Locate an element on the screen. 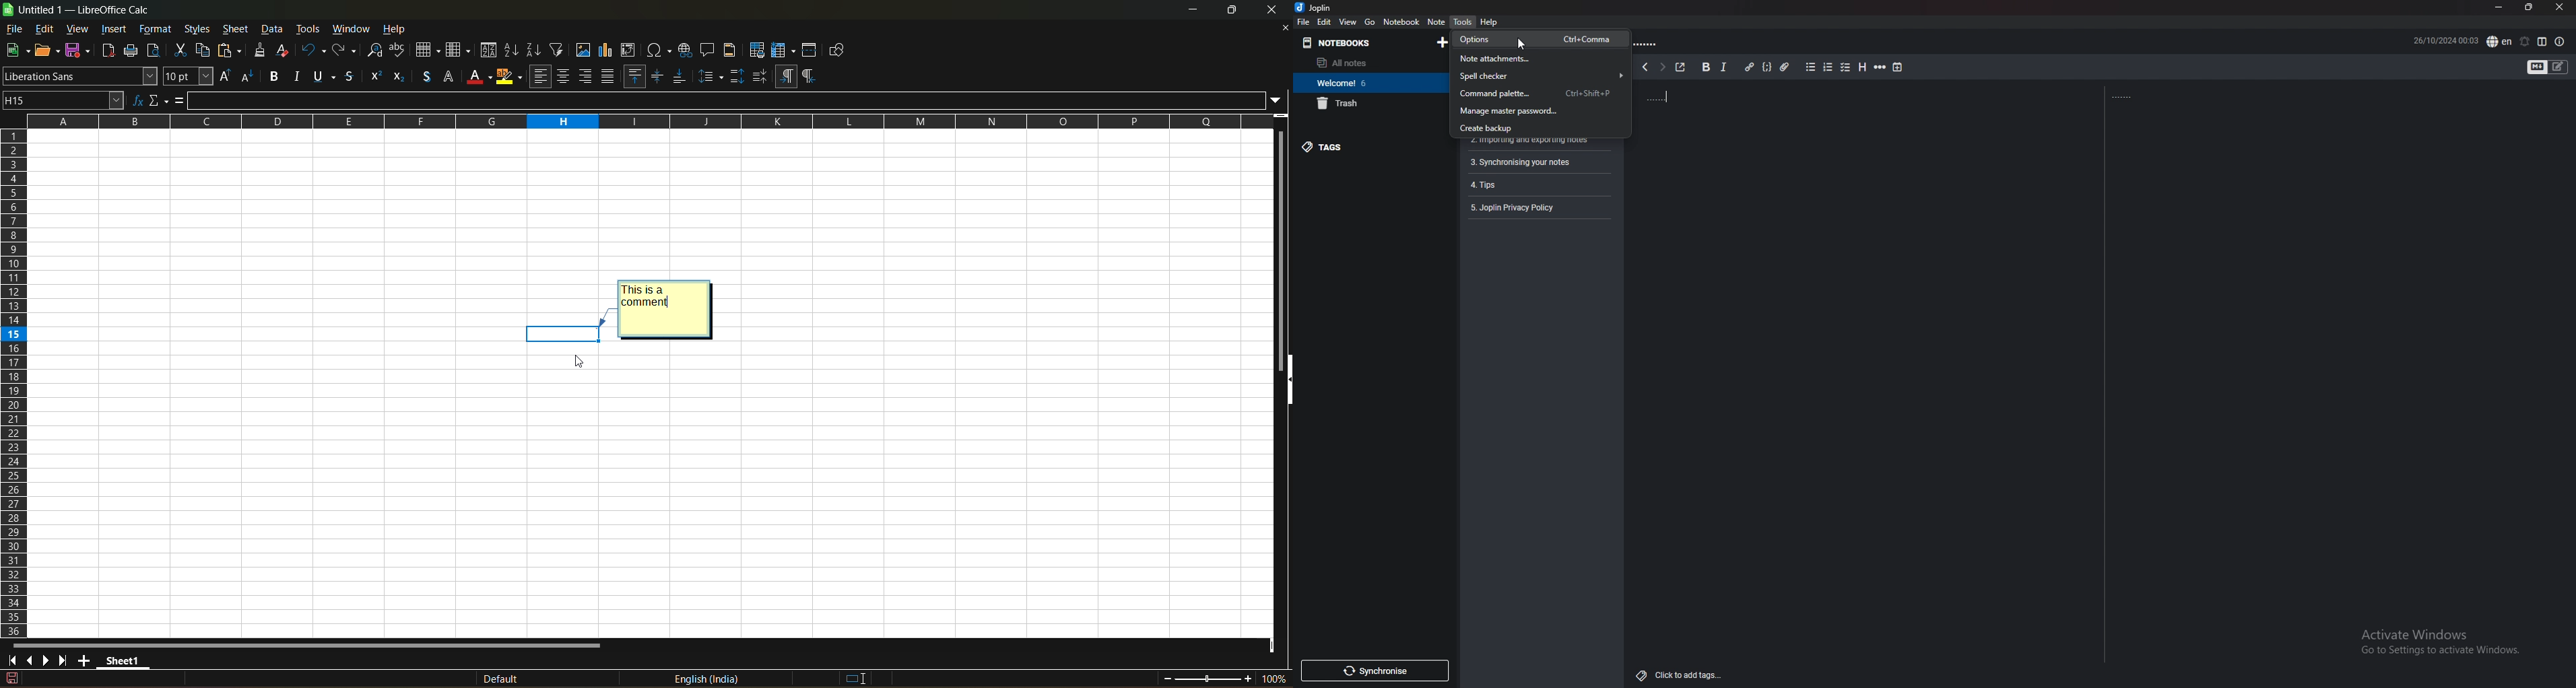 The width and height of the screenshot is (2576, 700). name box is located at coordinates (64, 100).